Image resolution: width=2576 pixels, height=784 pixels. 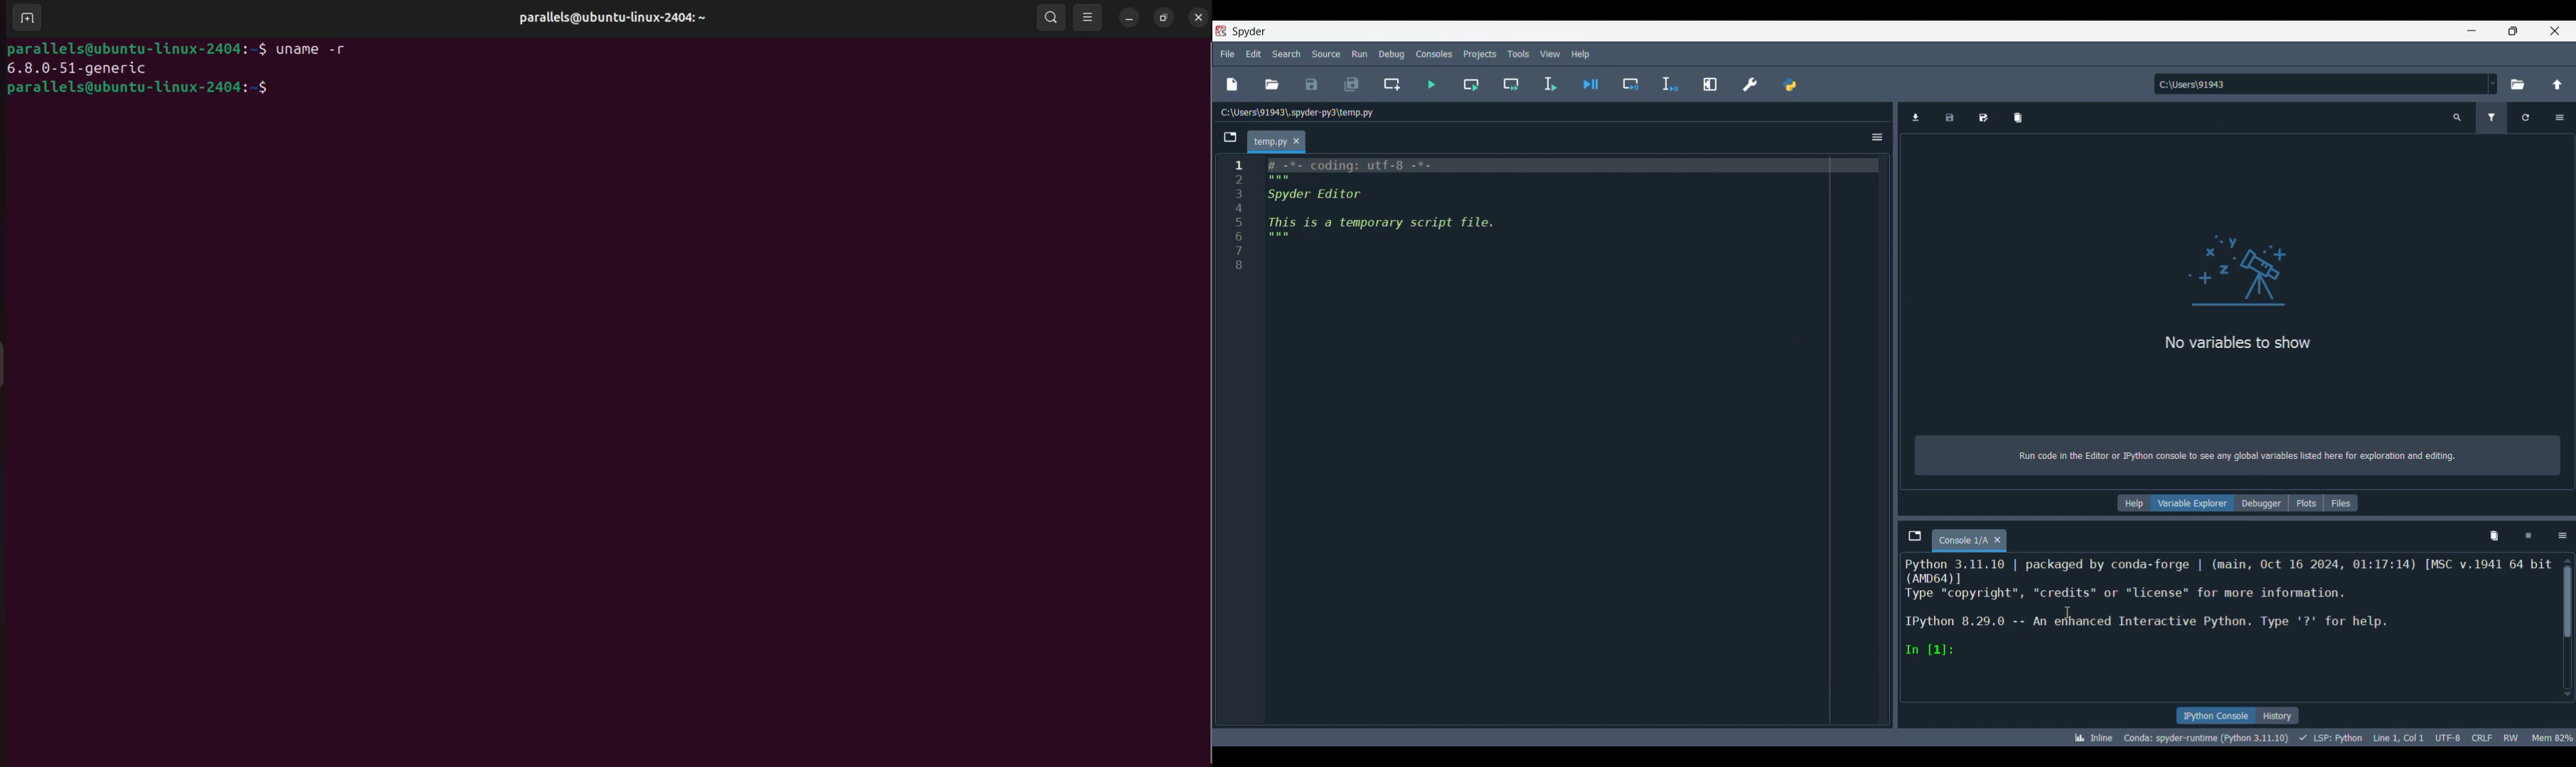 What do you see at coordinates (1789, 84) in the screenshot?
I see `Pythonpath manager` at bounding box center [1789, 84].